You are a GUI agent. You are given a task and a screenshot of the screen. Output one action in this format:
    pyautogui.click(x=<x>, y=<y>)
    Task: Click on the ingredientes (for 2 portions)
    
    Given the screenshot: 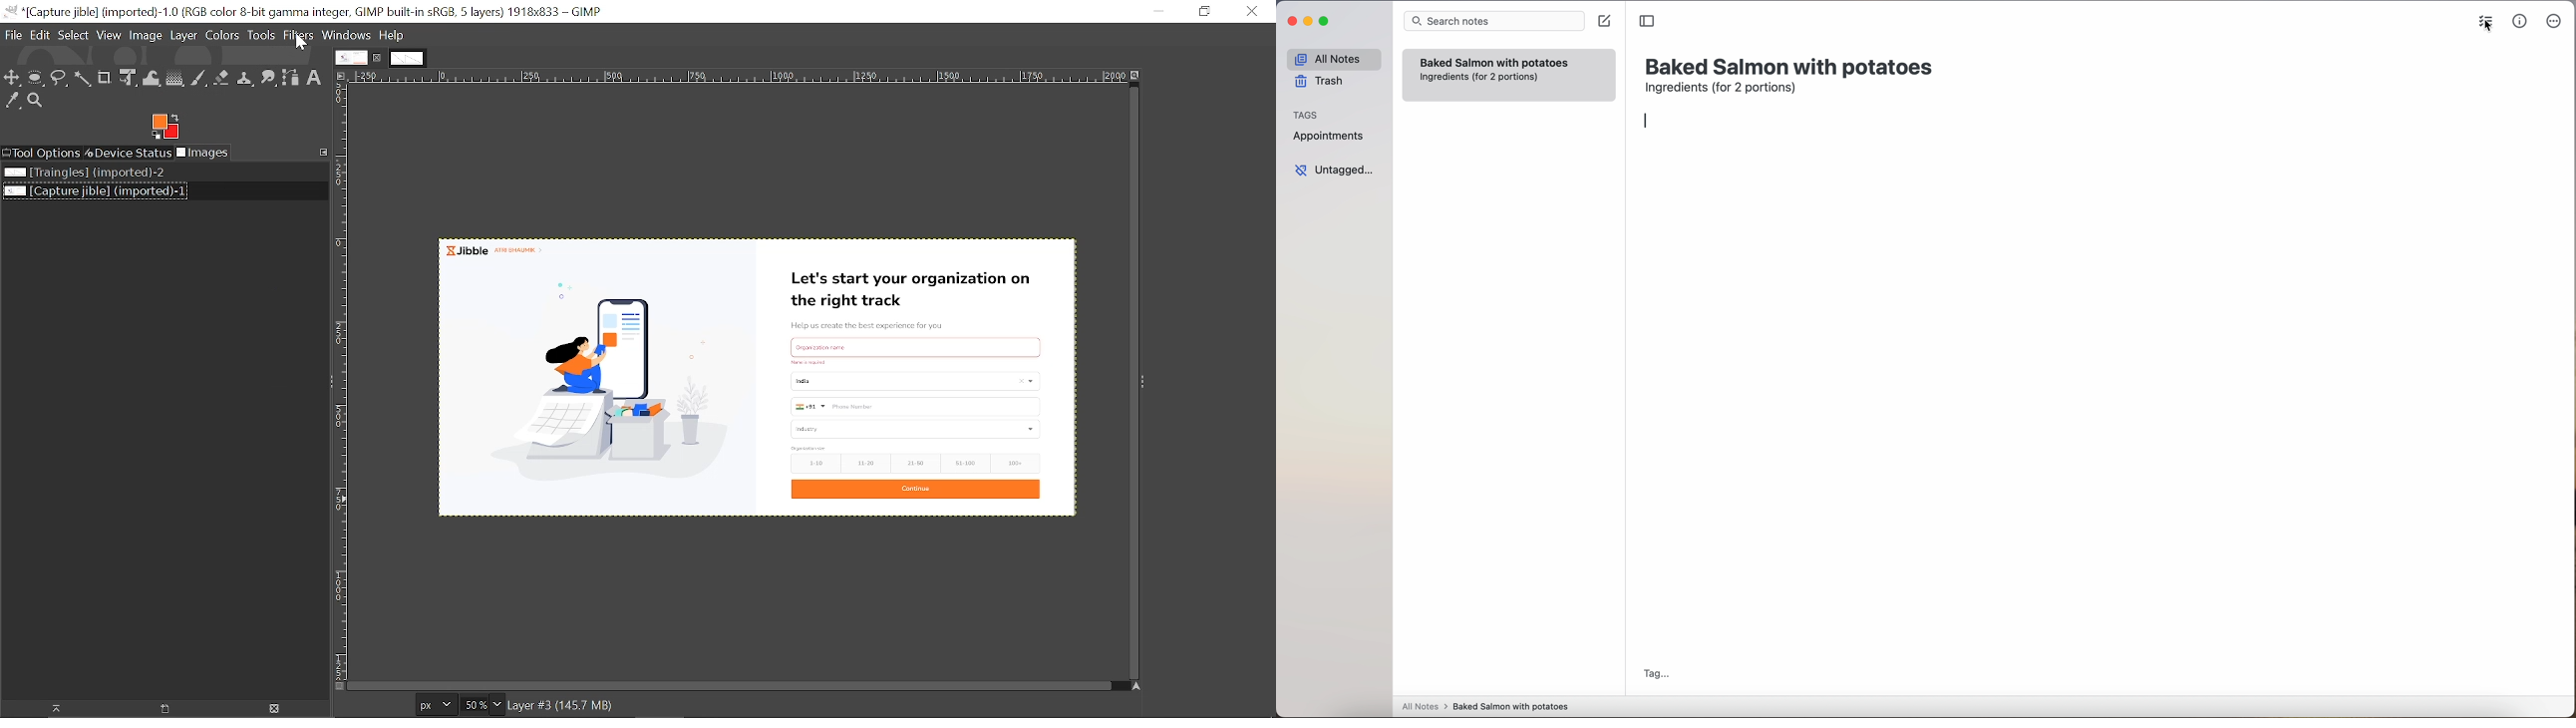 What is the action you would take?
    pyautogui.click(x=1480, y=77)
    